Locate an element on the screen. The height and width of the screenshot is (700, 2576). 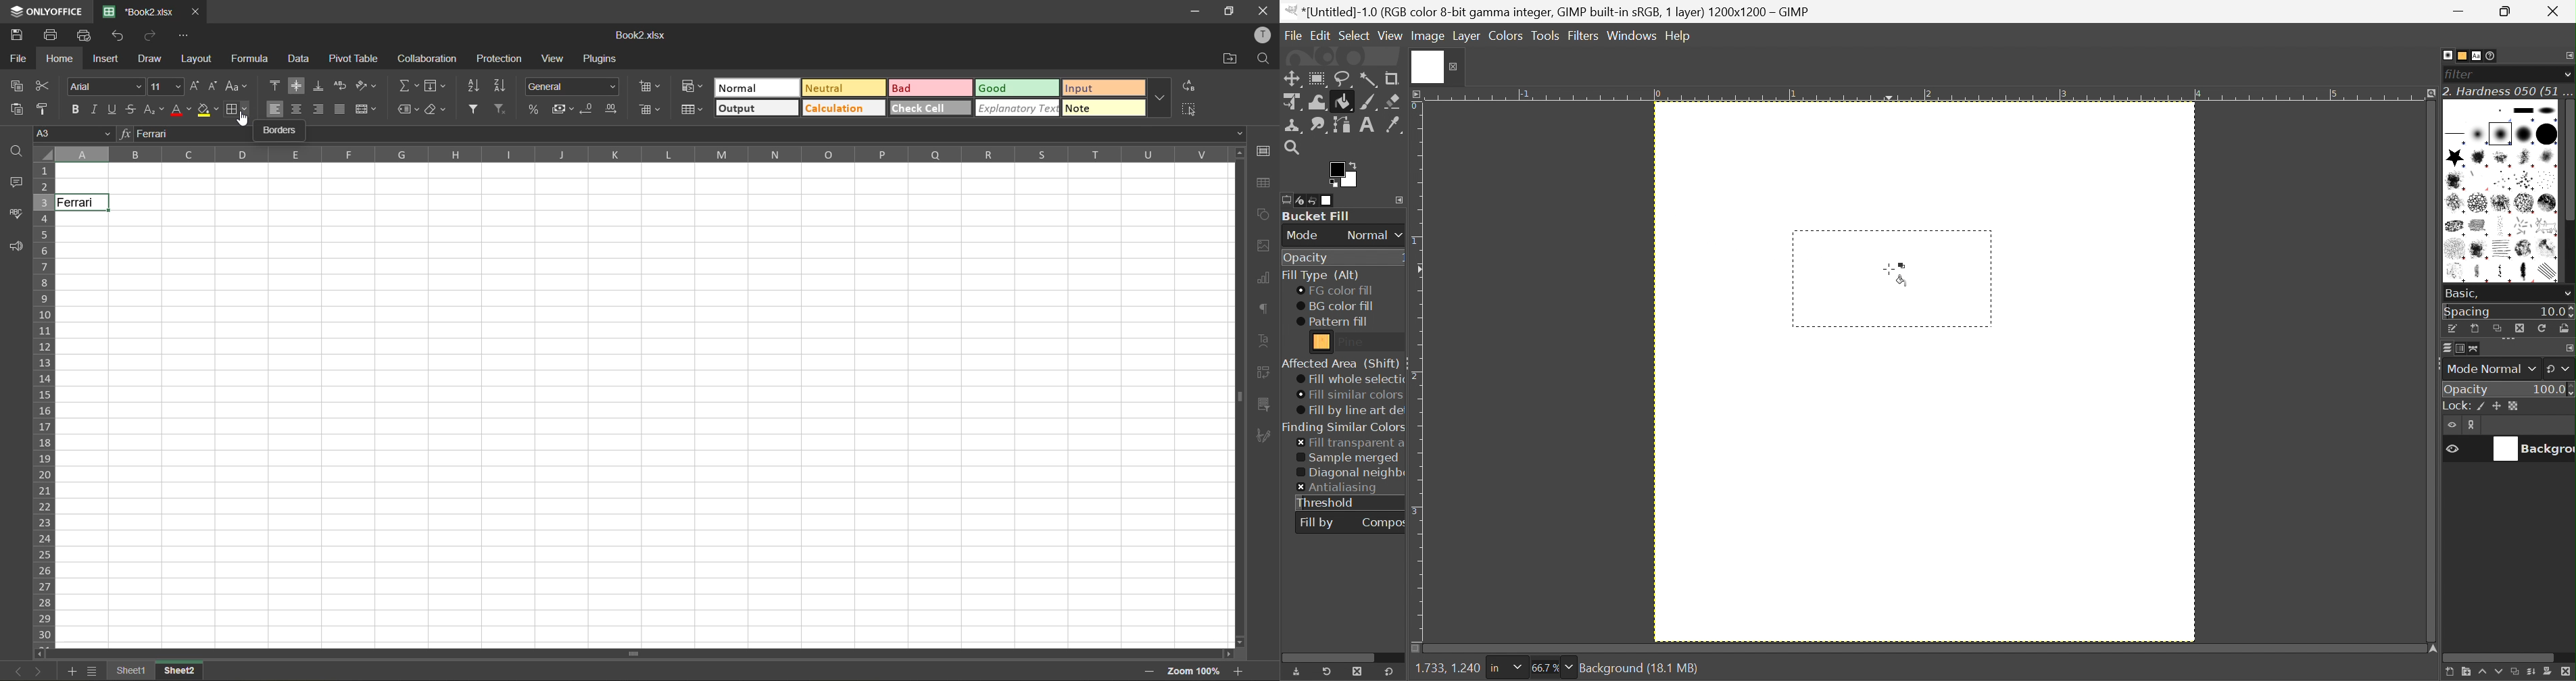
comments is located at coordinates (13, 183).